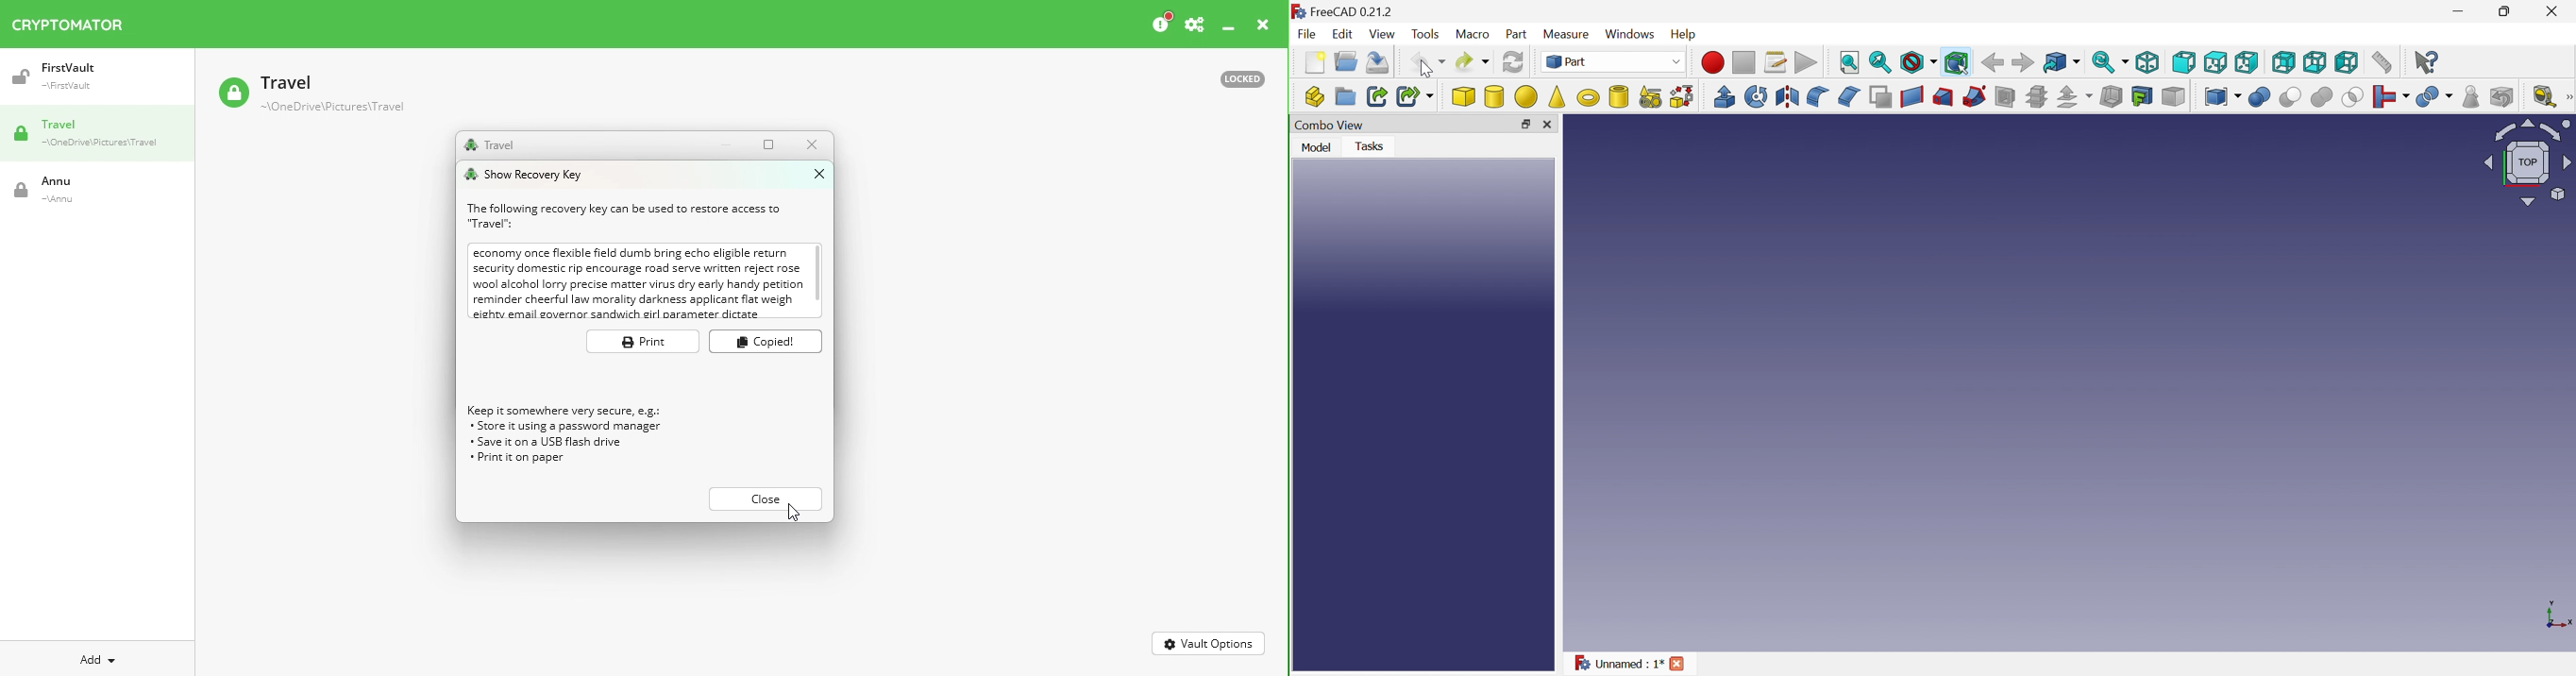  I want to click on Cursor, so click(1426, 66).